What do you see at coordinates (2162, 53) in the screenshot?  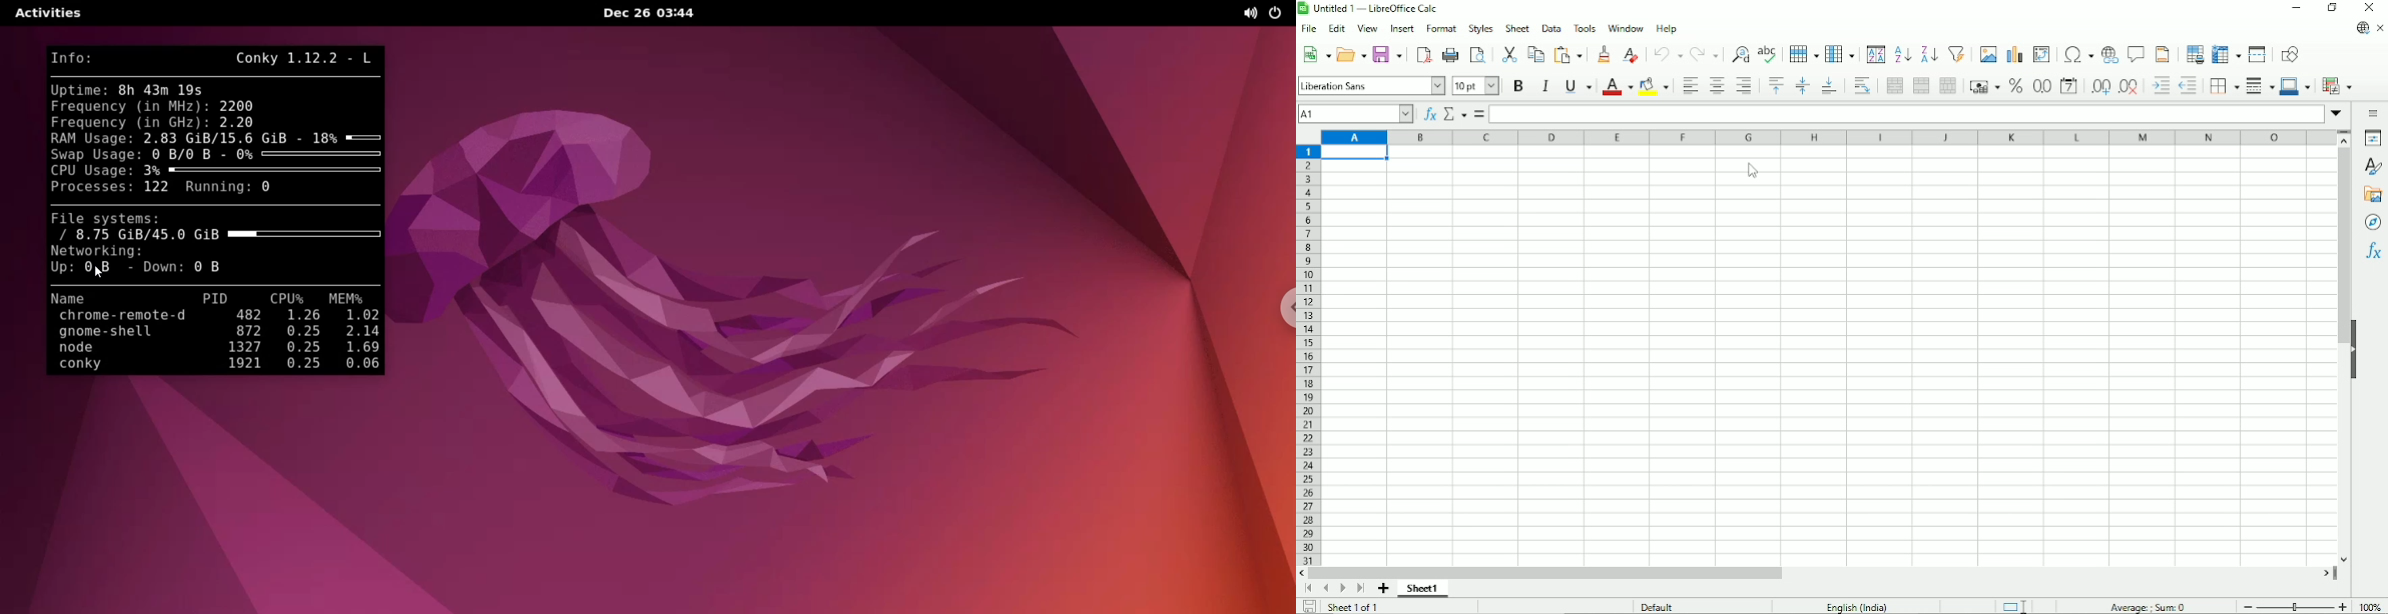 I see `Headers and footers` at bounding box center [2162, 53].